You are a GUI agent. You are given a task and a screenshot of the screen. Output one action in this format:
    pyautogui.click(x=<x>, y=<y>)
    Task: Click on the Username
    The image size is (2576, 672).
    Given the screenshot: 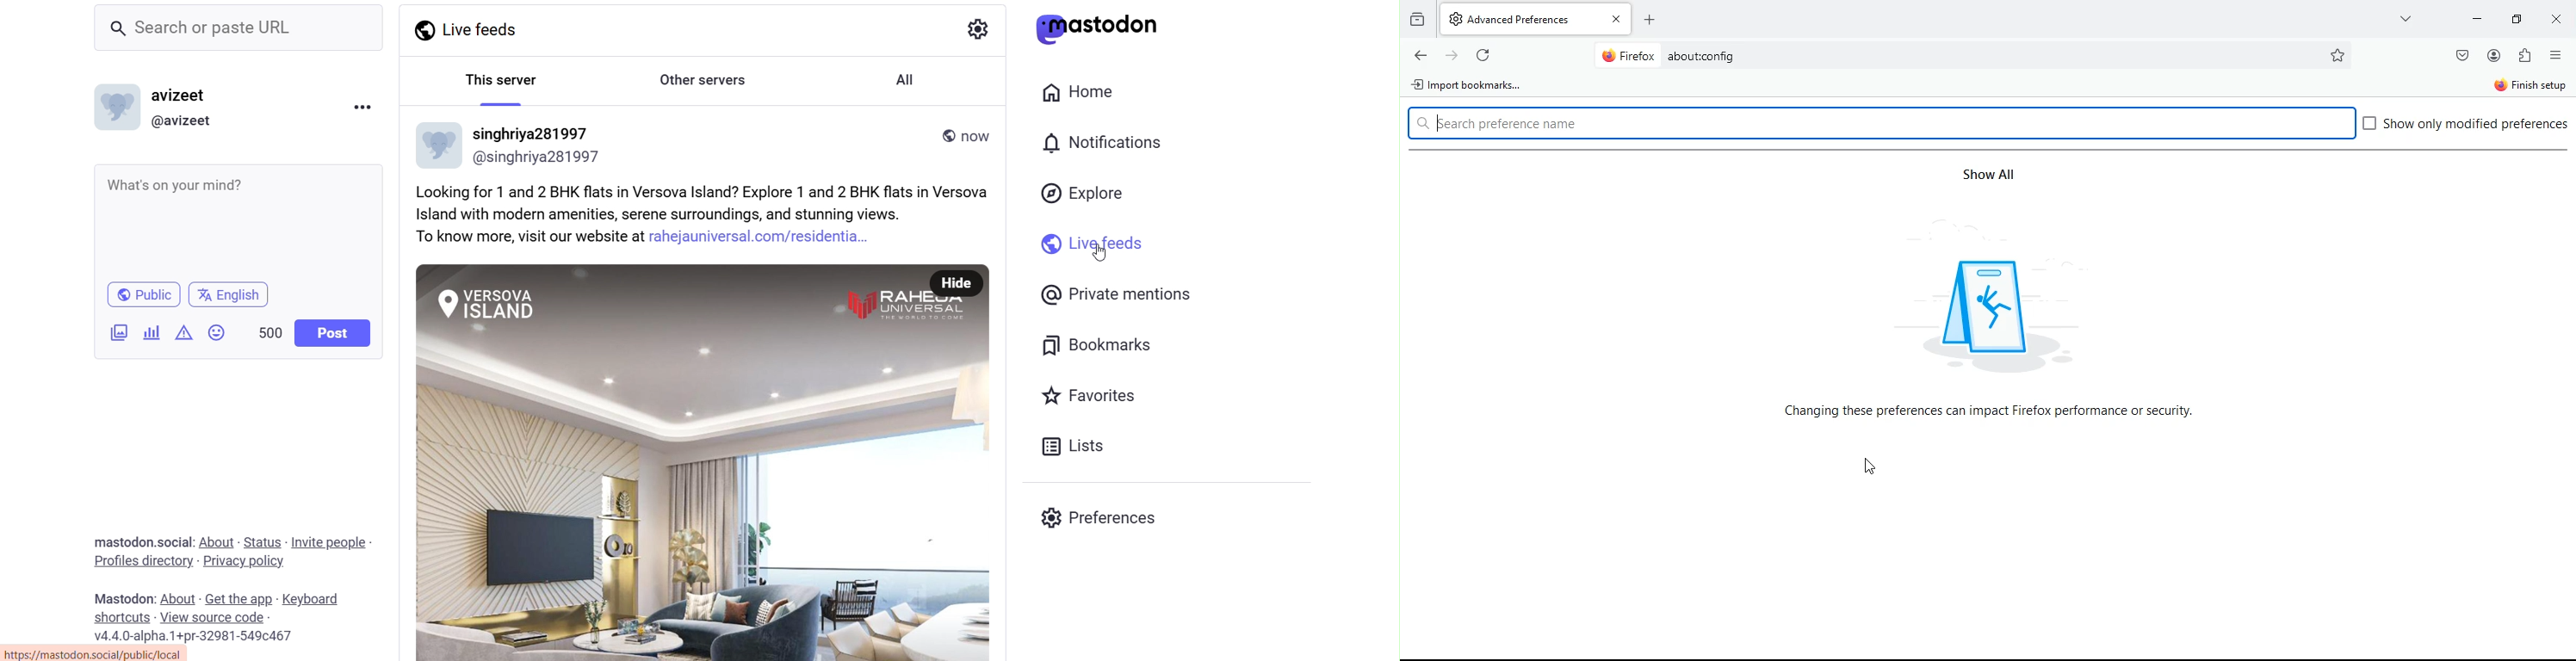 What is the action you would take?
    pyautogui.click(x=530, y=132)
    